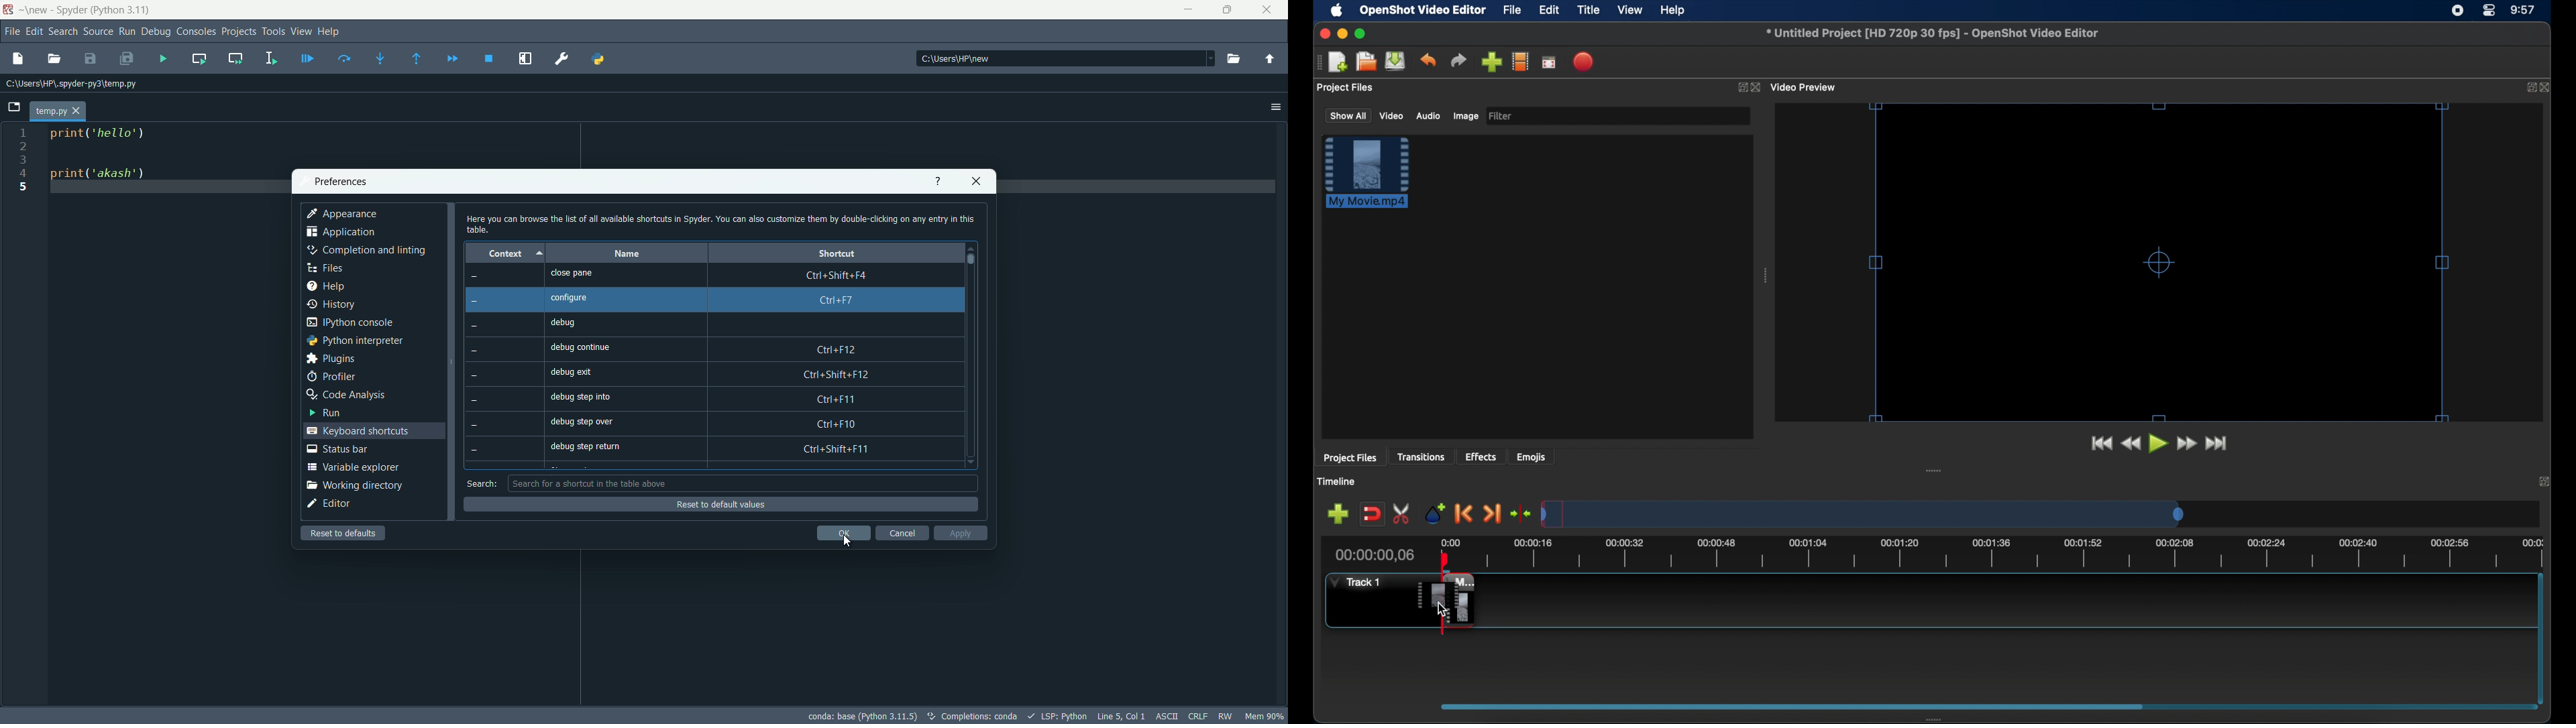 The height and width of the screenshot is (728, 2576). Describe the element at coordinates (564, 59) in the screenshot. I see `preferences` at that location.